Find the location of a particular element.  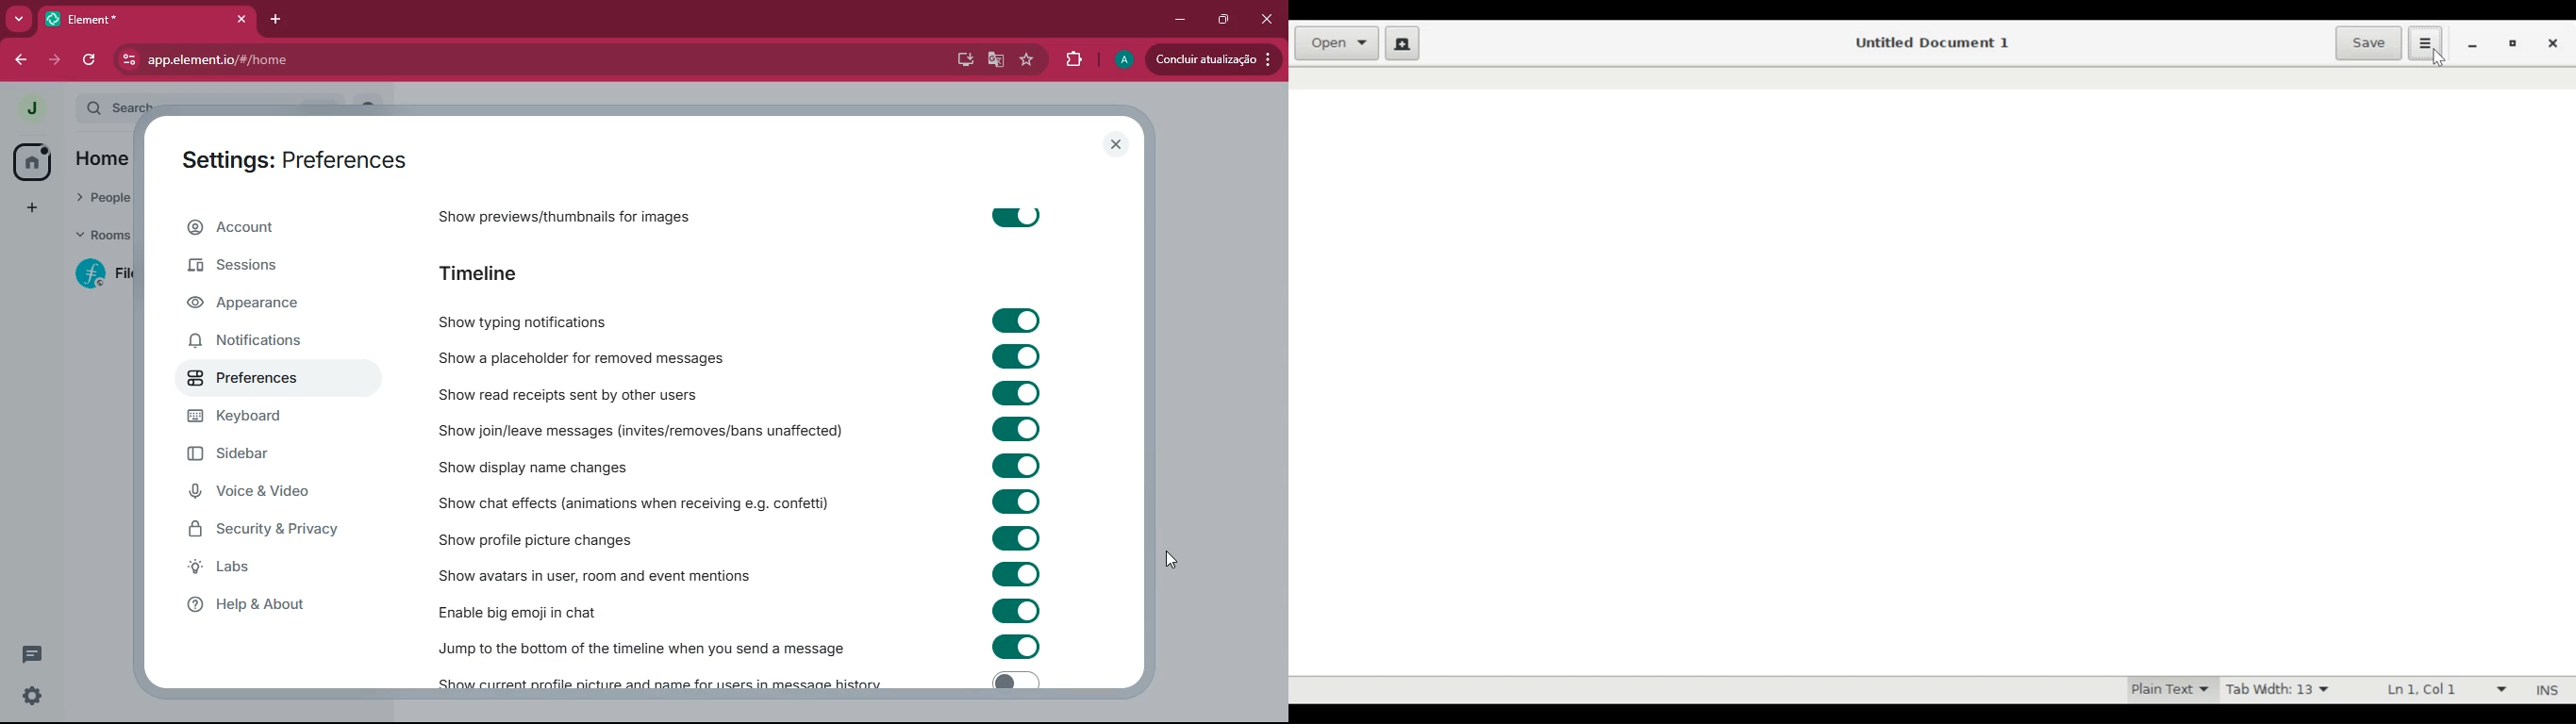

comments is located at coordinates (32, 654).